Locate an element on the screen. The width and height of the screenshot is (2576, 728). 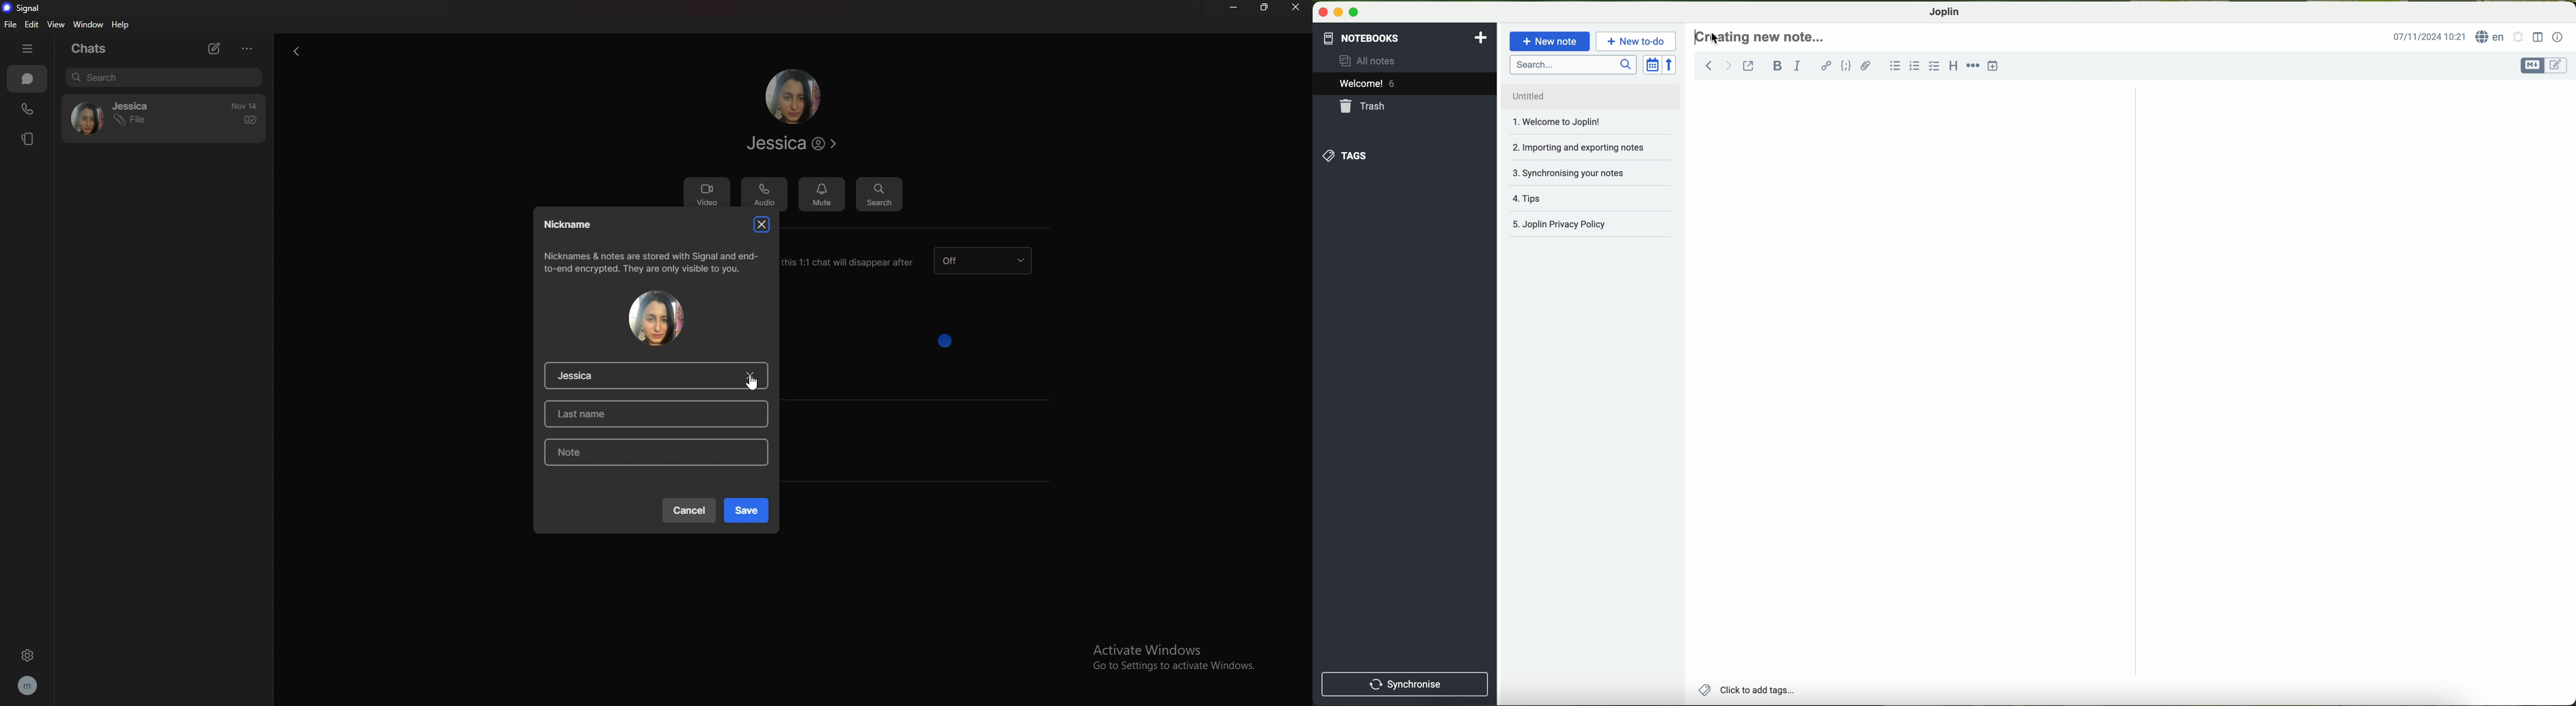
reverse sort order is located at coordinates (1670, 64).